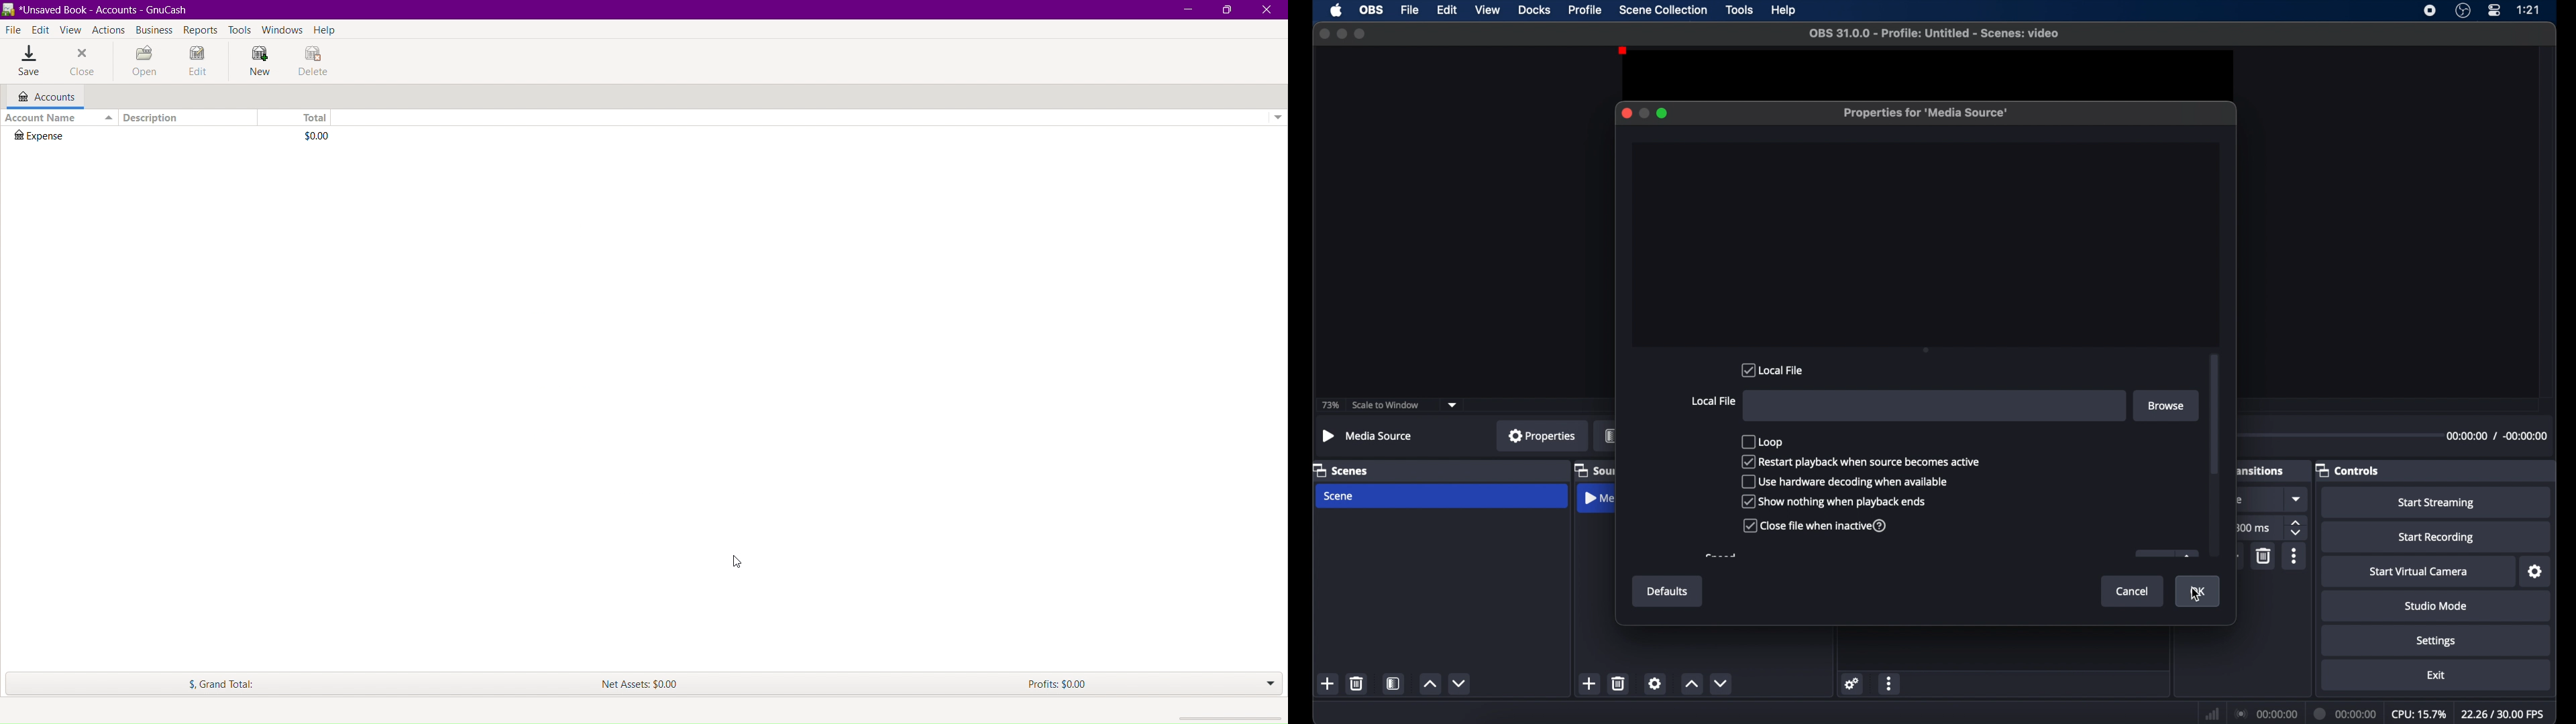 Image resolution: width=2576 pixels, height=728 pixels. What do you see at coordinates (1429, 684) in the screenshot?
I see `increment` at bounding box center [1429, 684].